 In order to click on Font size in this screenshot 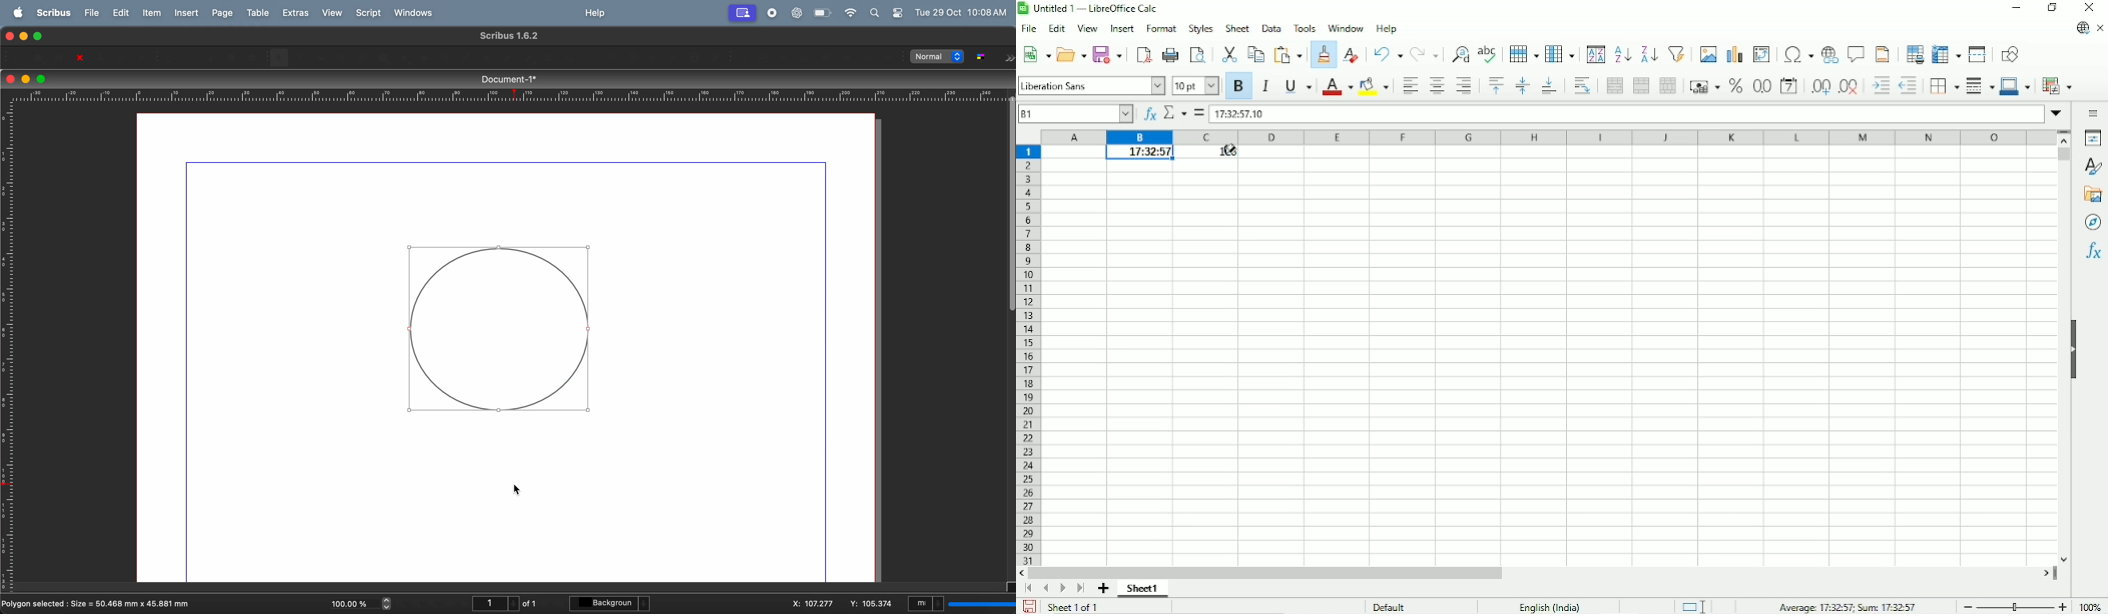, I will do `click(1194, 86)`.